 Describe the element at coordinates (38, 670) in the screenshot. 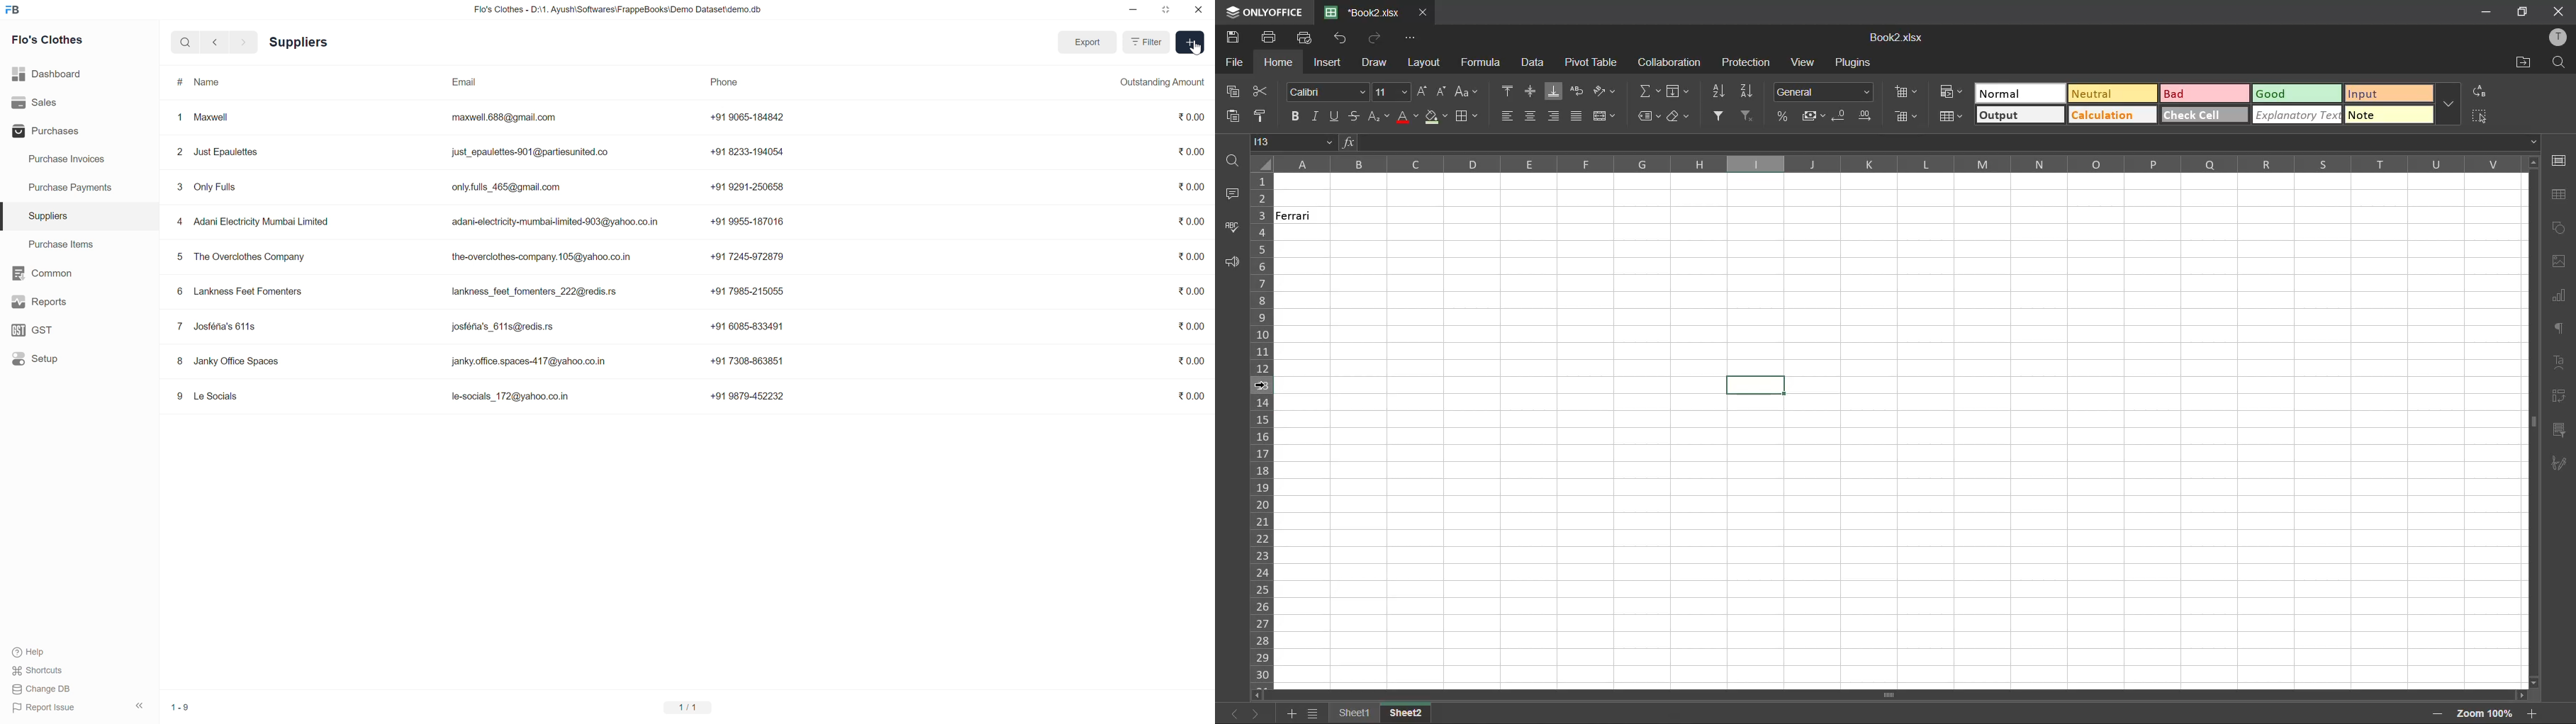

I see `Shortcuts` at that location.